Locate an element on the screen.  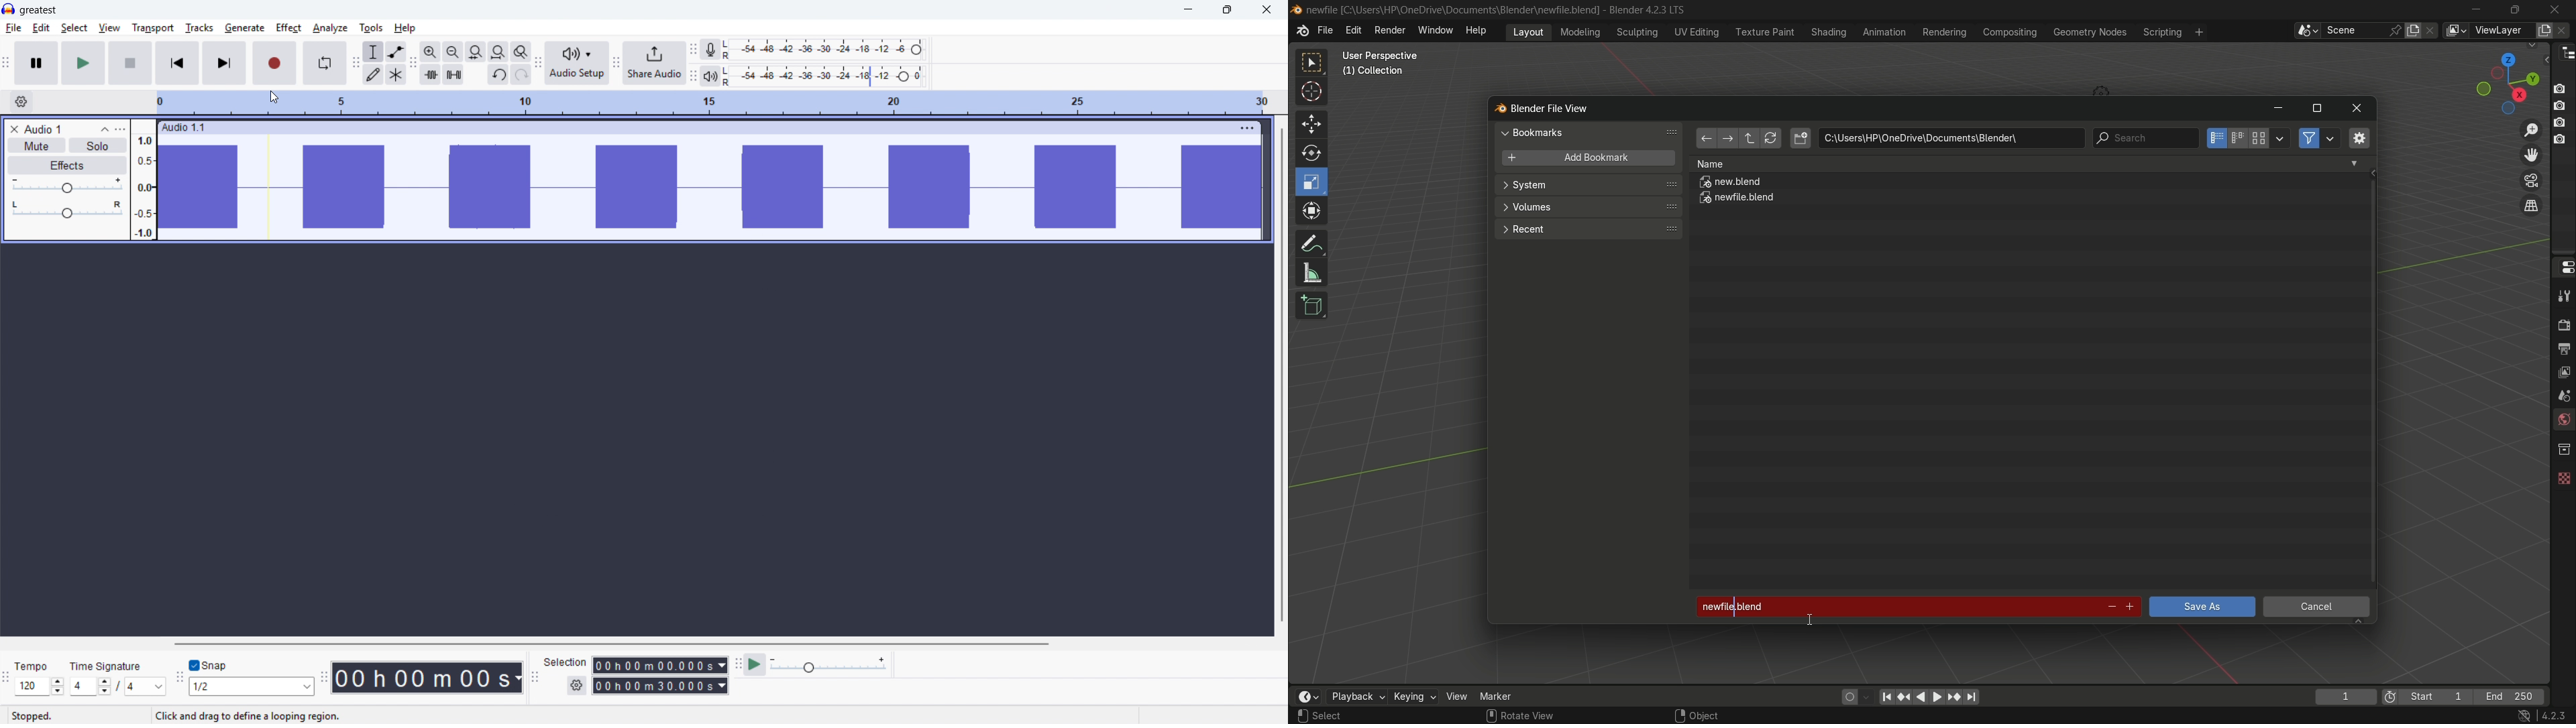
scale is located at coordinates (1313, 182).